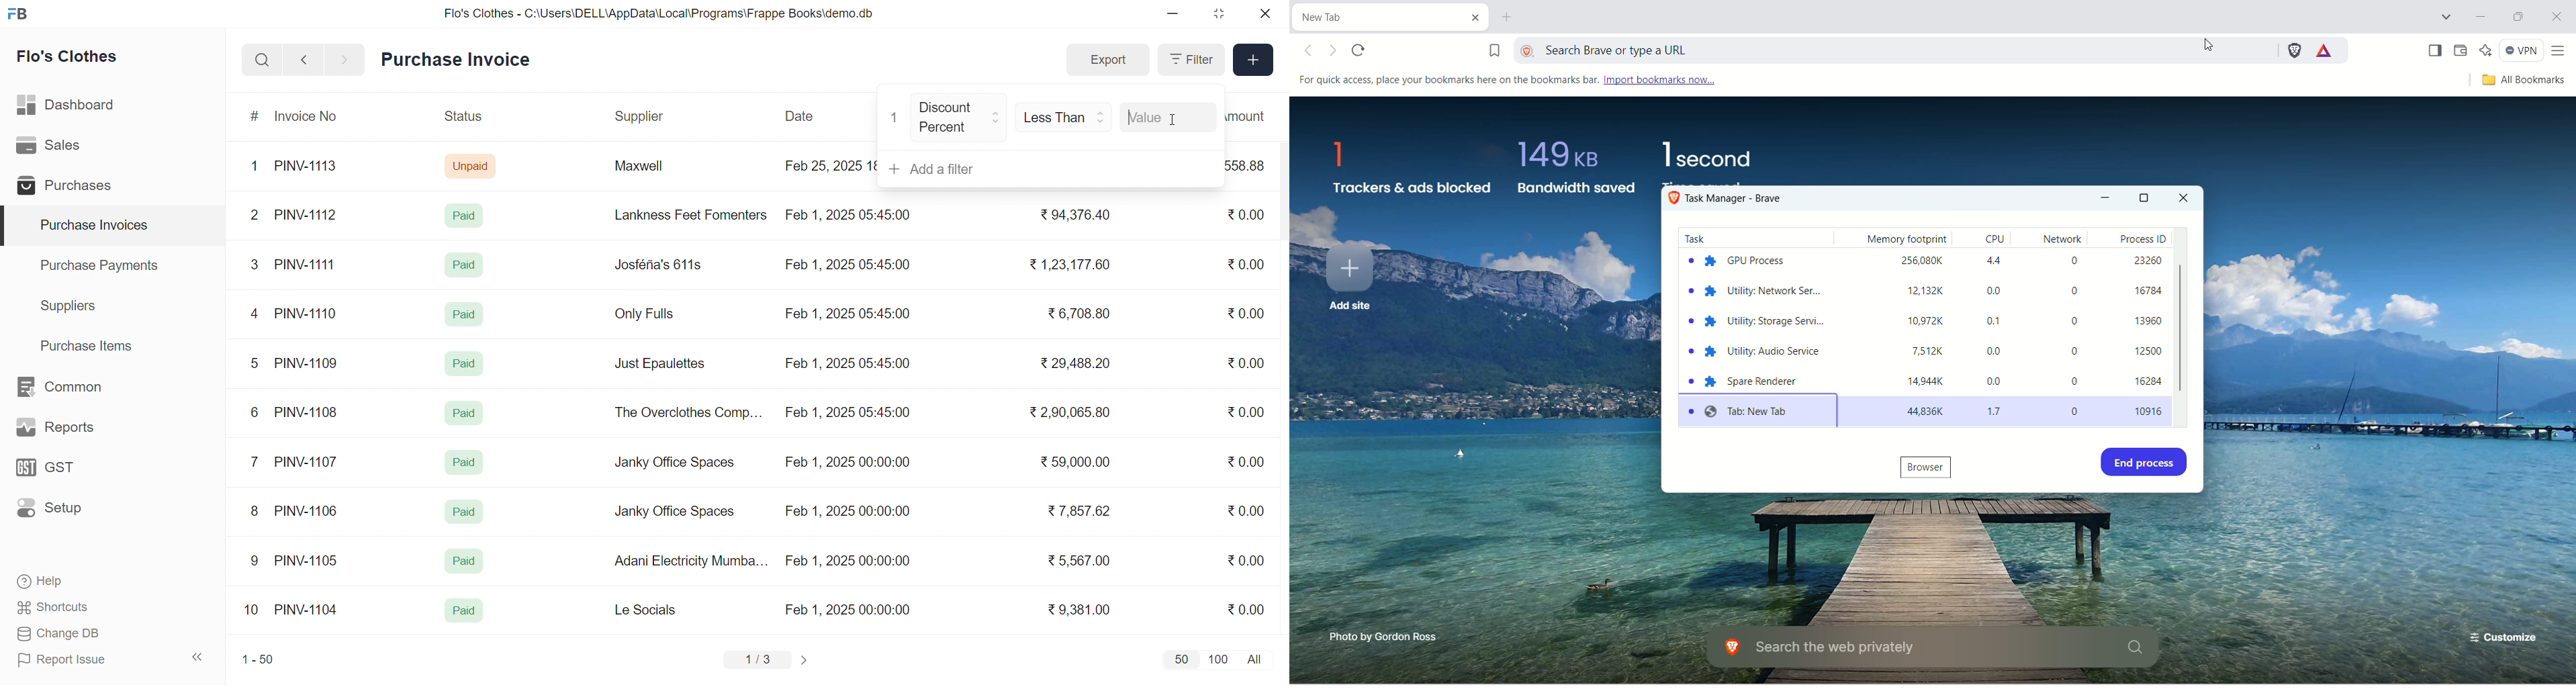 This screenshot has height=700, width=2576. What do you see at coordinates (462, 118) in the screenshot?
I see `Status` at bounding box center [462, 118].